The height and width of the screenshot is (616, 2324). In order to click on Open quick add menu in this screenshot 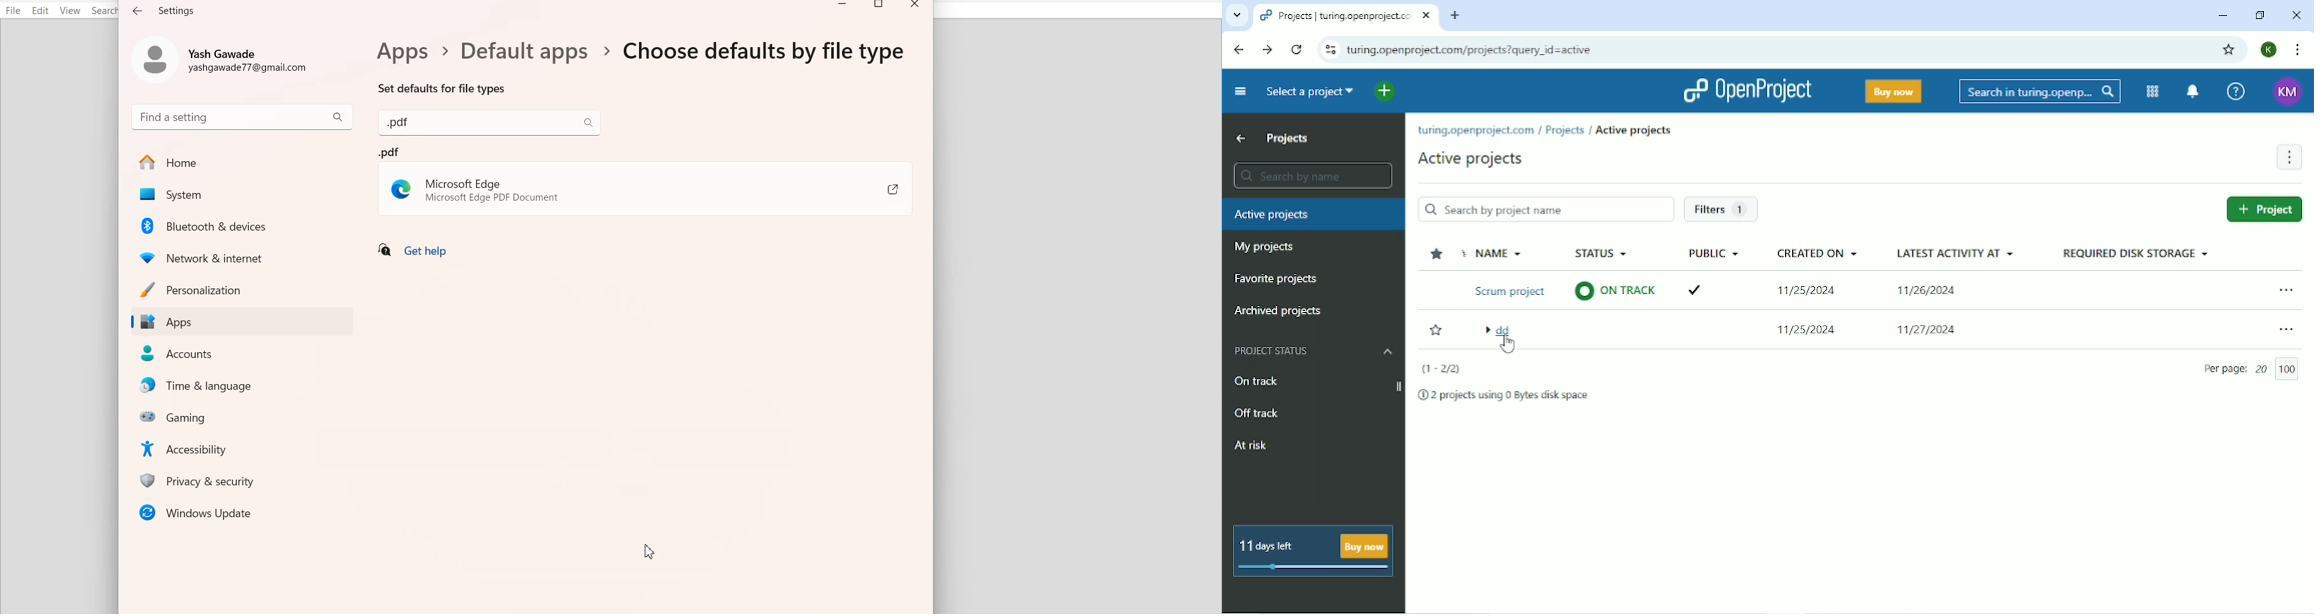, I will do `click(1384, 91)`.